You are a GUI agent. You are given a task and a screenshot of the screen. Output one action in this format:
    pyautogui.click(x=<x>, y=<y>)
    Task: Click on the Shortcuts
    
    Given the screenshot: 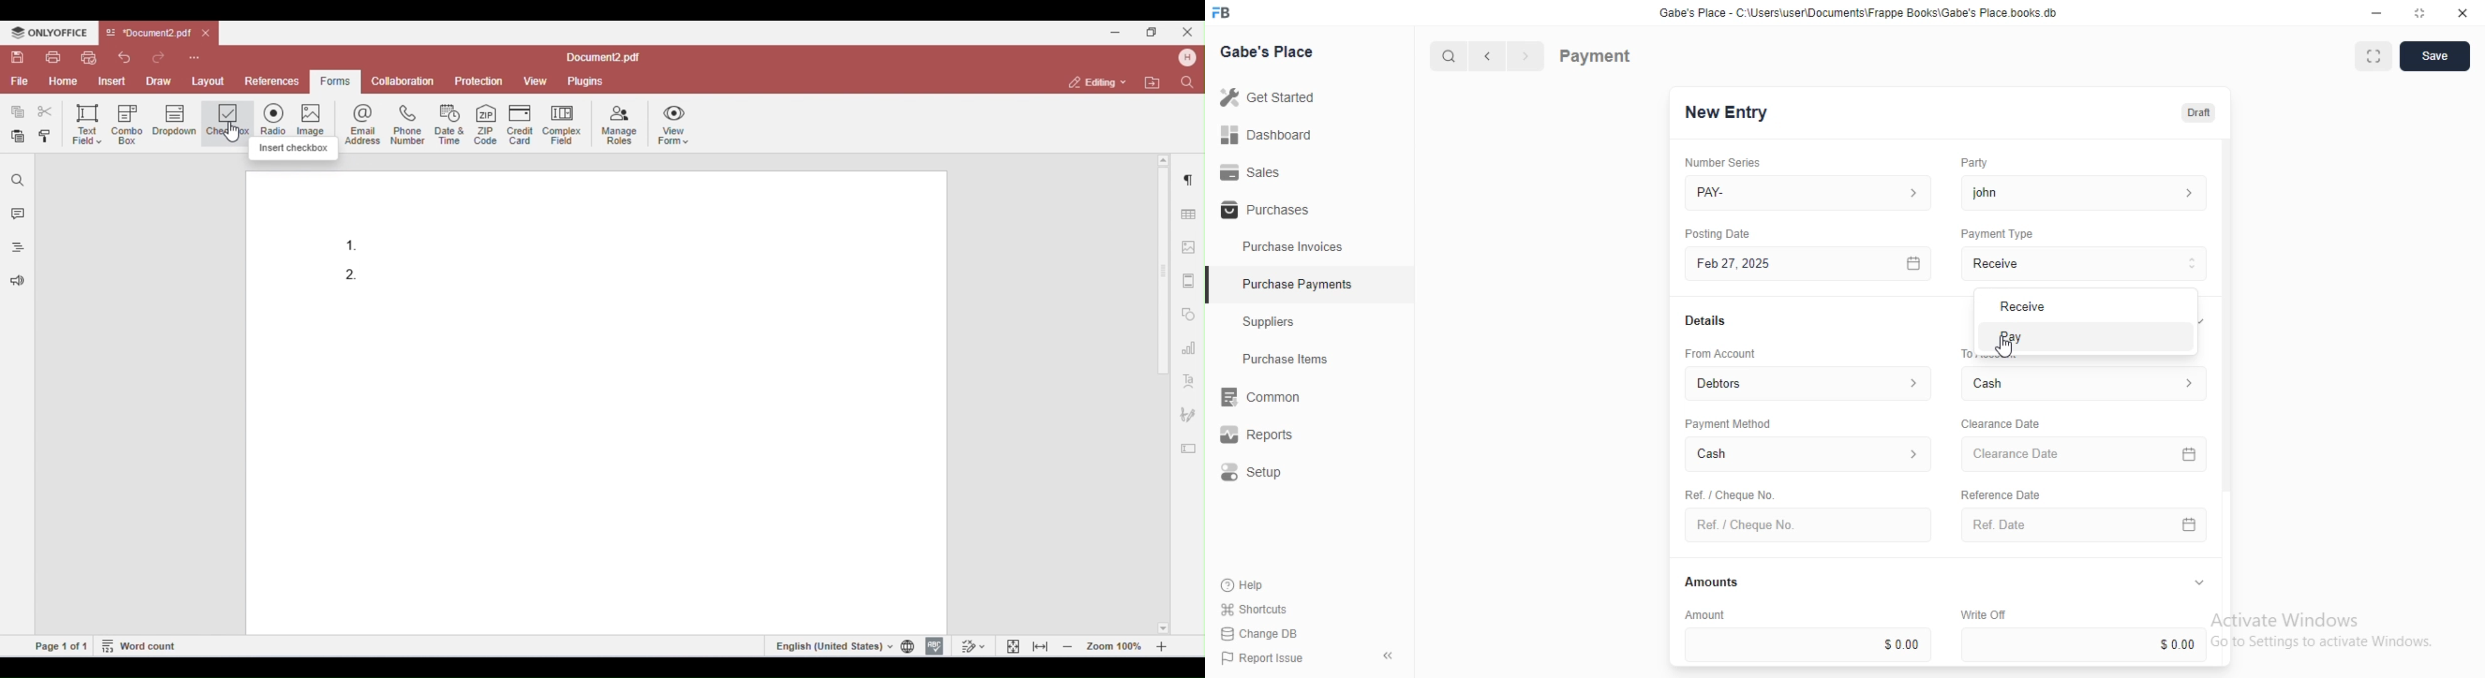 What is the action you would take?
    pyautogui.click(x=1252, y=610)
    